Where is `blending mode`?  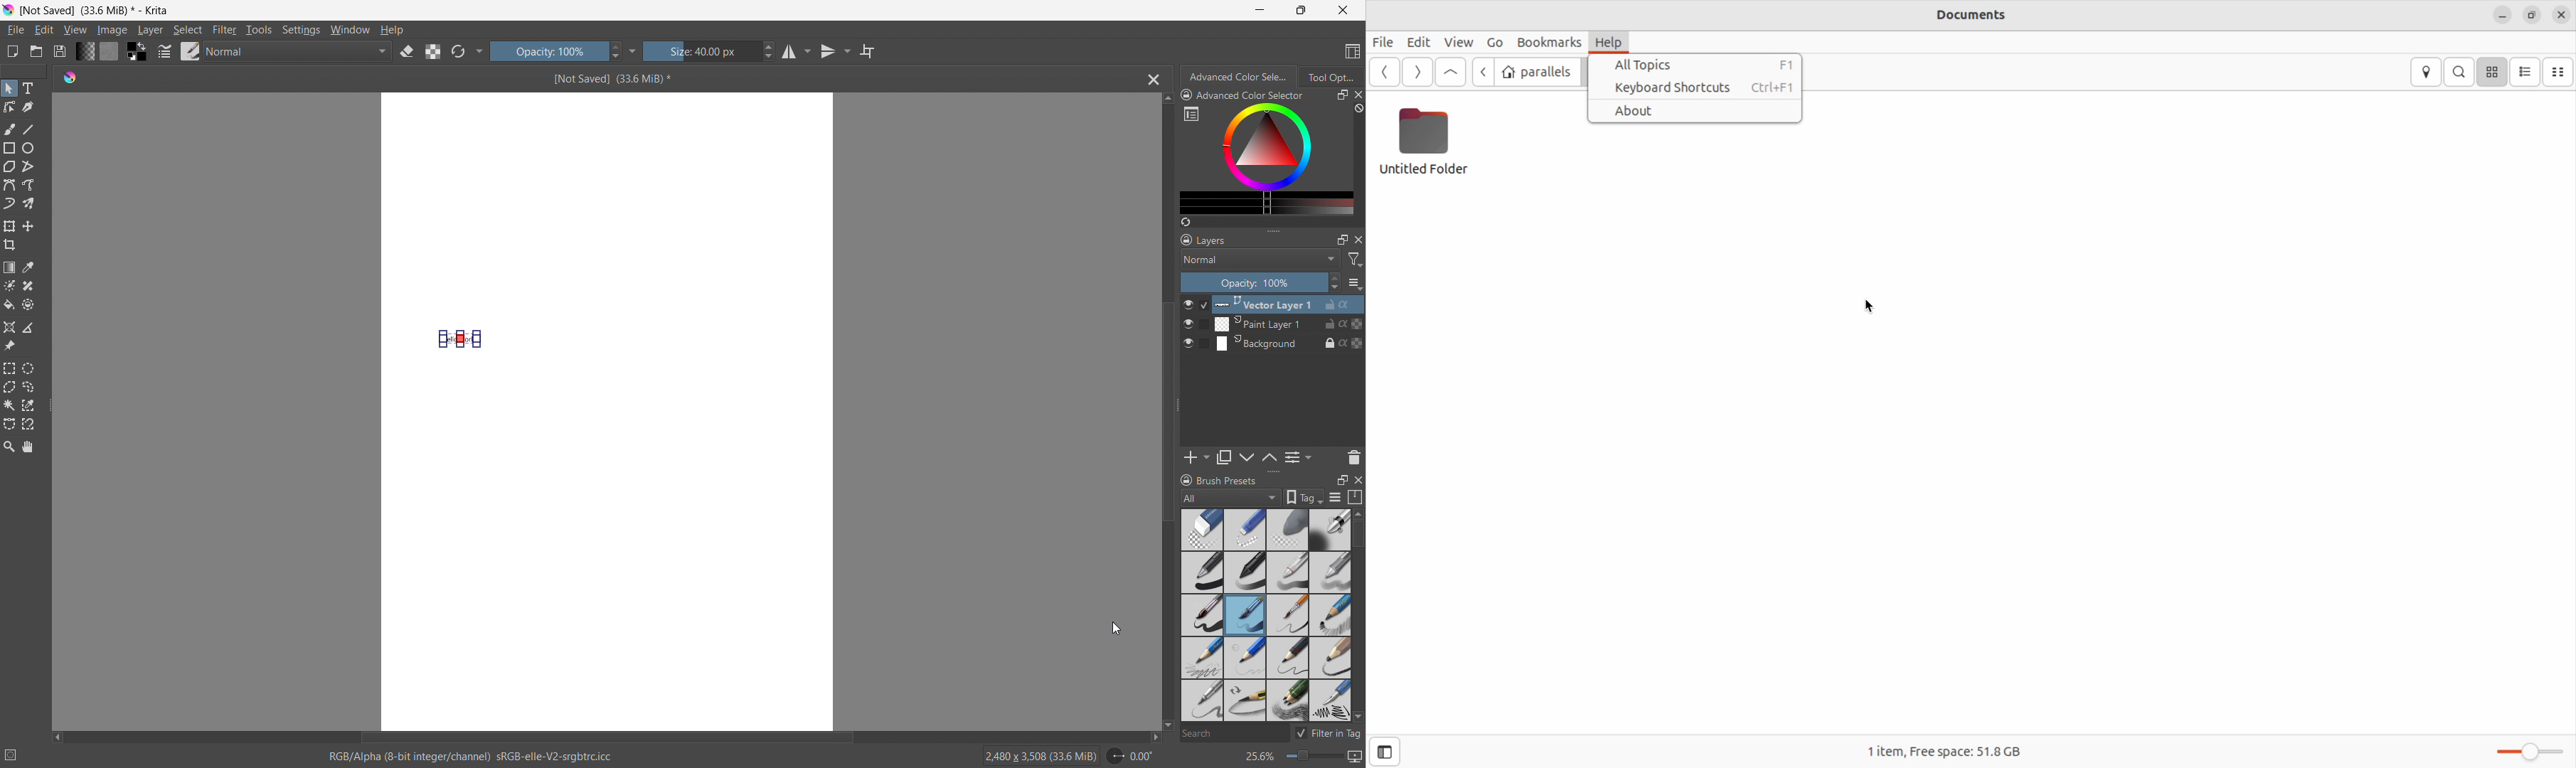 blending mode is located at coordinates (1260, 259).